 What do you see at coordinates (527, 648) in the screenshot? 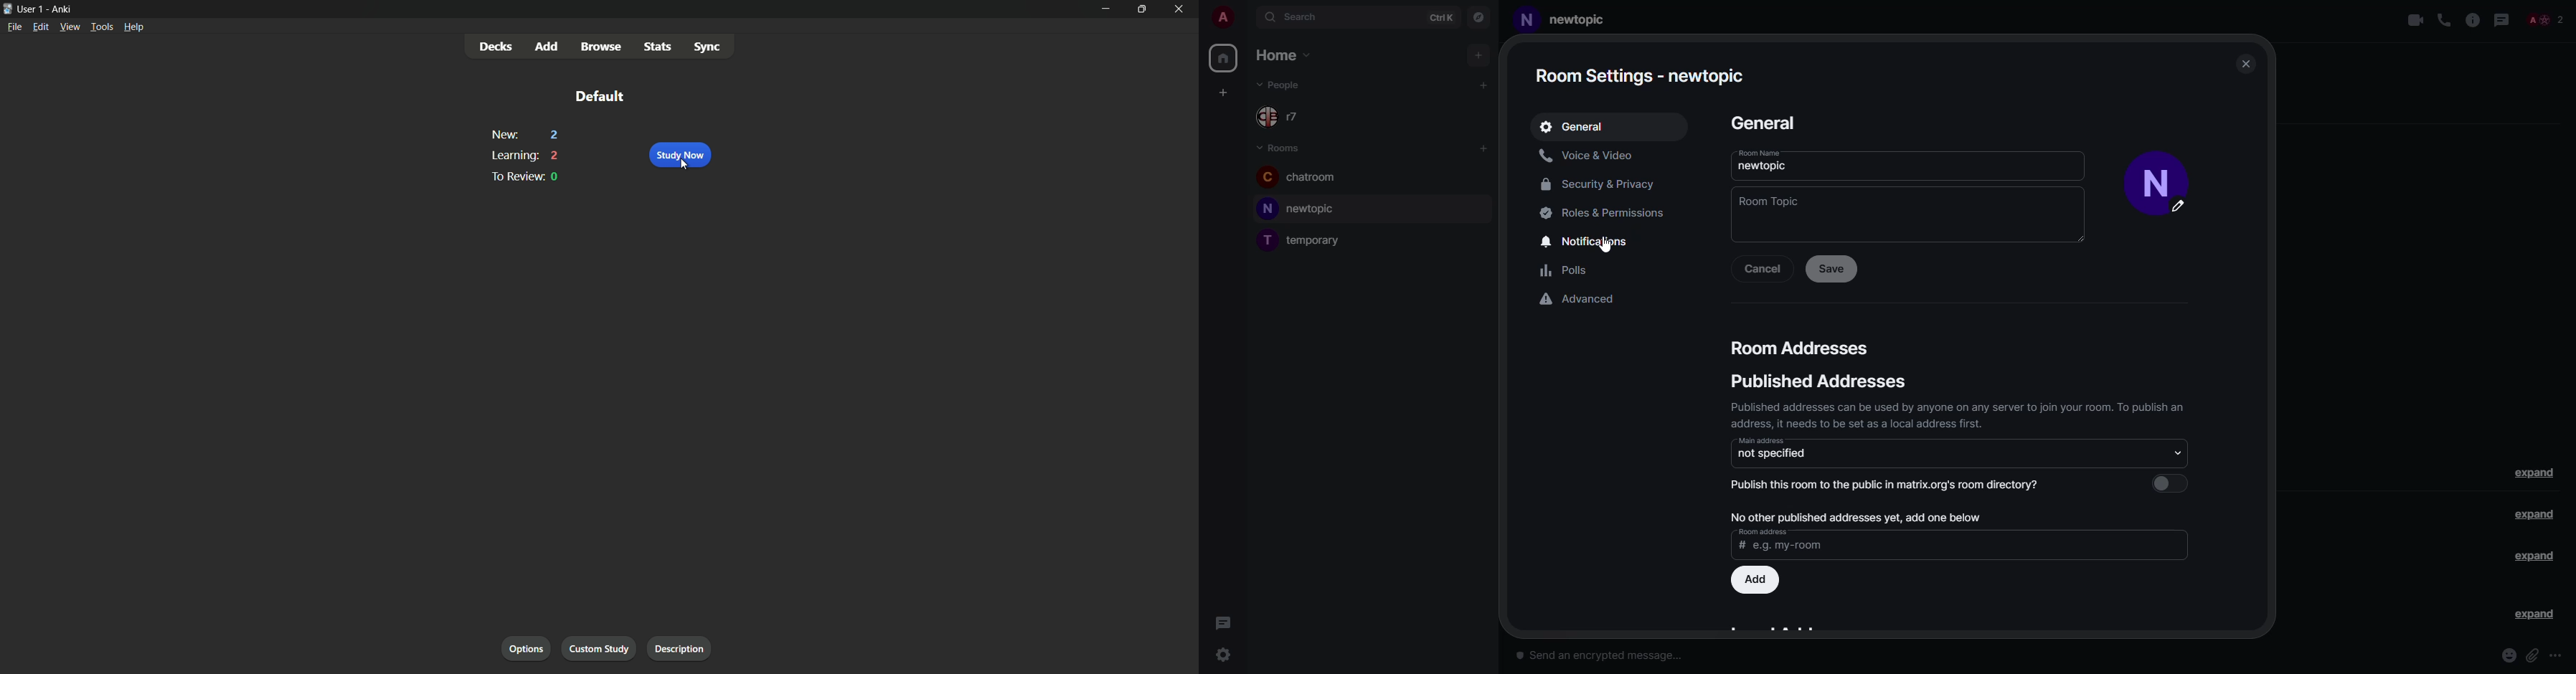
I see `options` at bounding box center [527, 648].